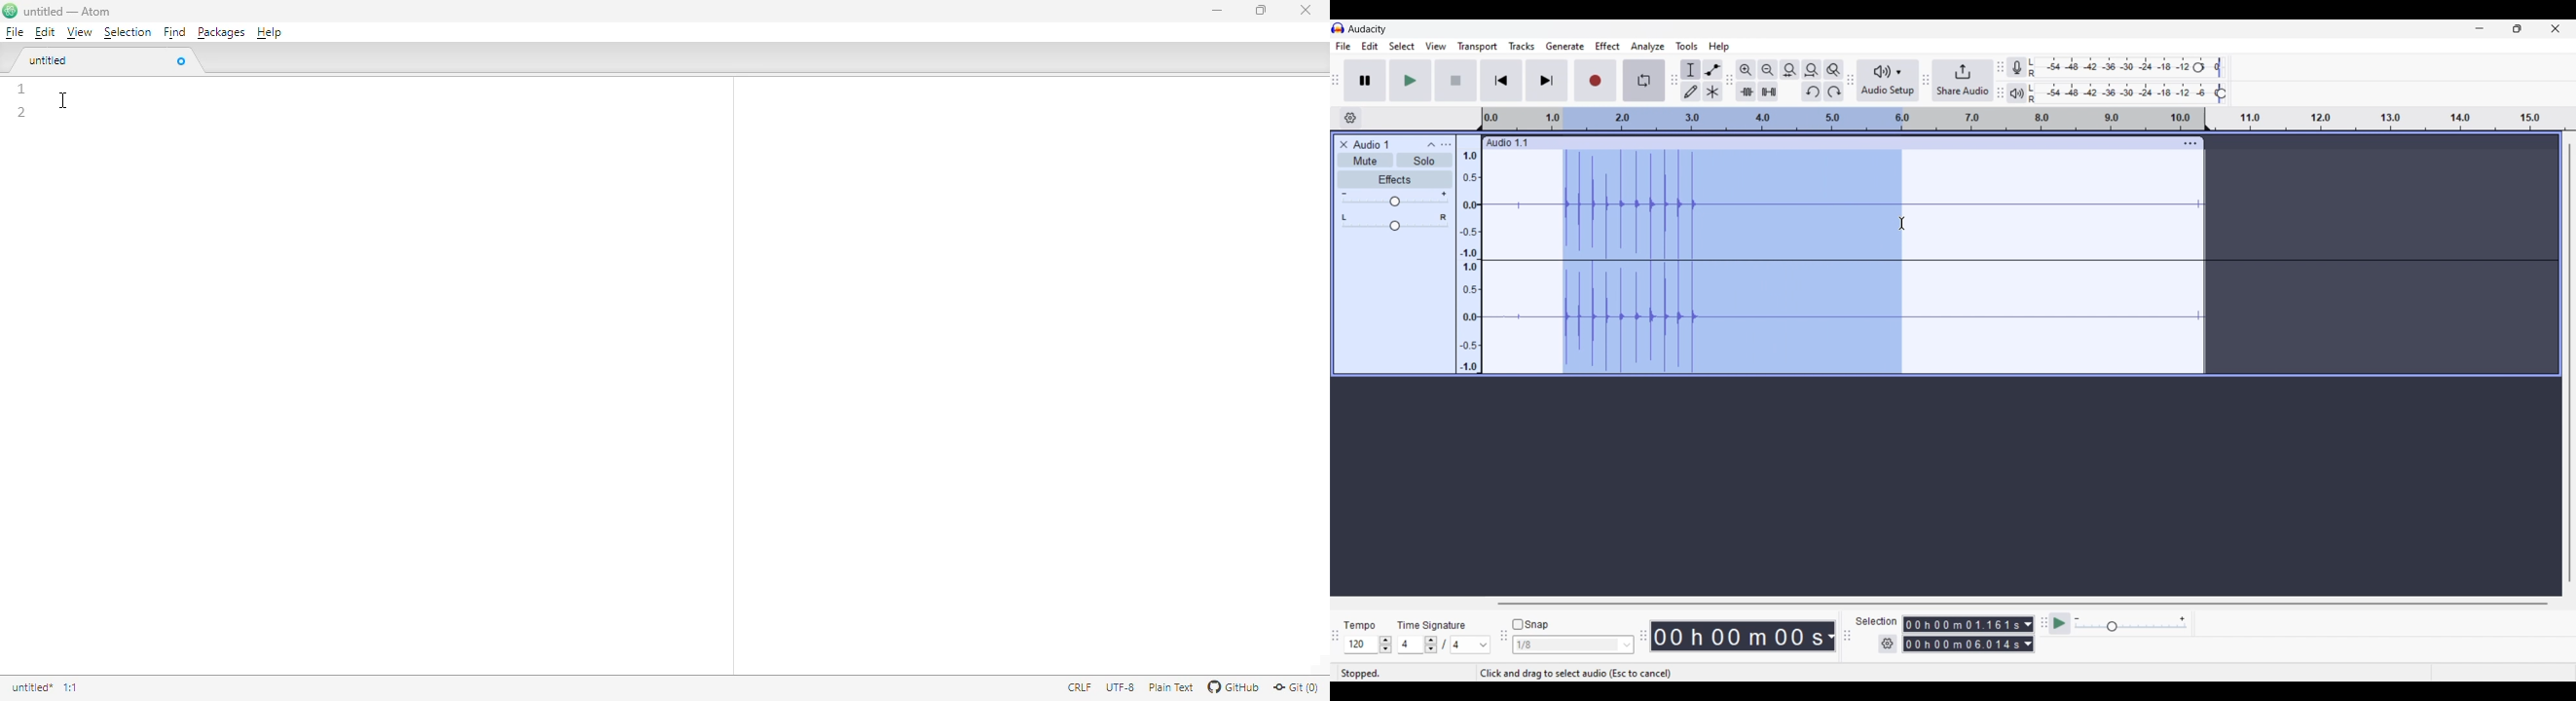 This screenshot has height=728, width=2576. Describe the element at coordinates (1371, 144) in the screenshot. I see `Name of audio track` at that location.